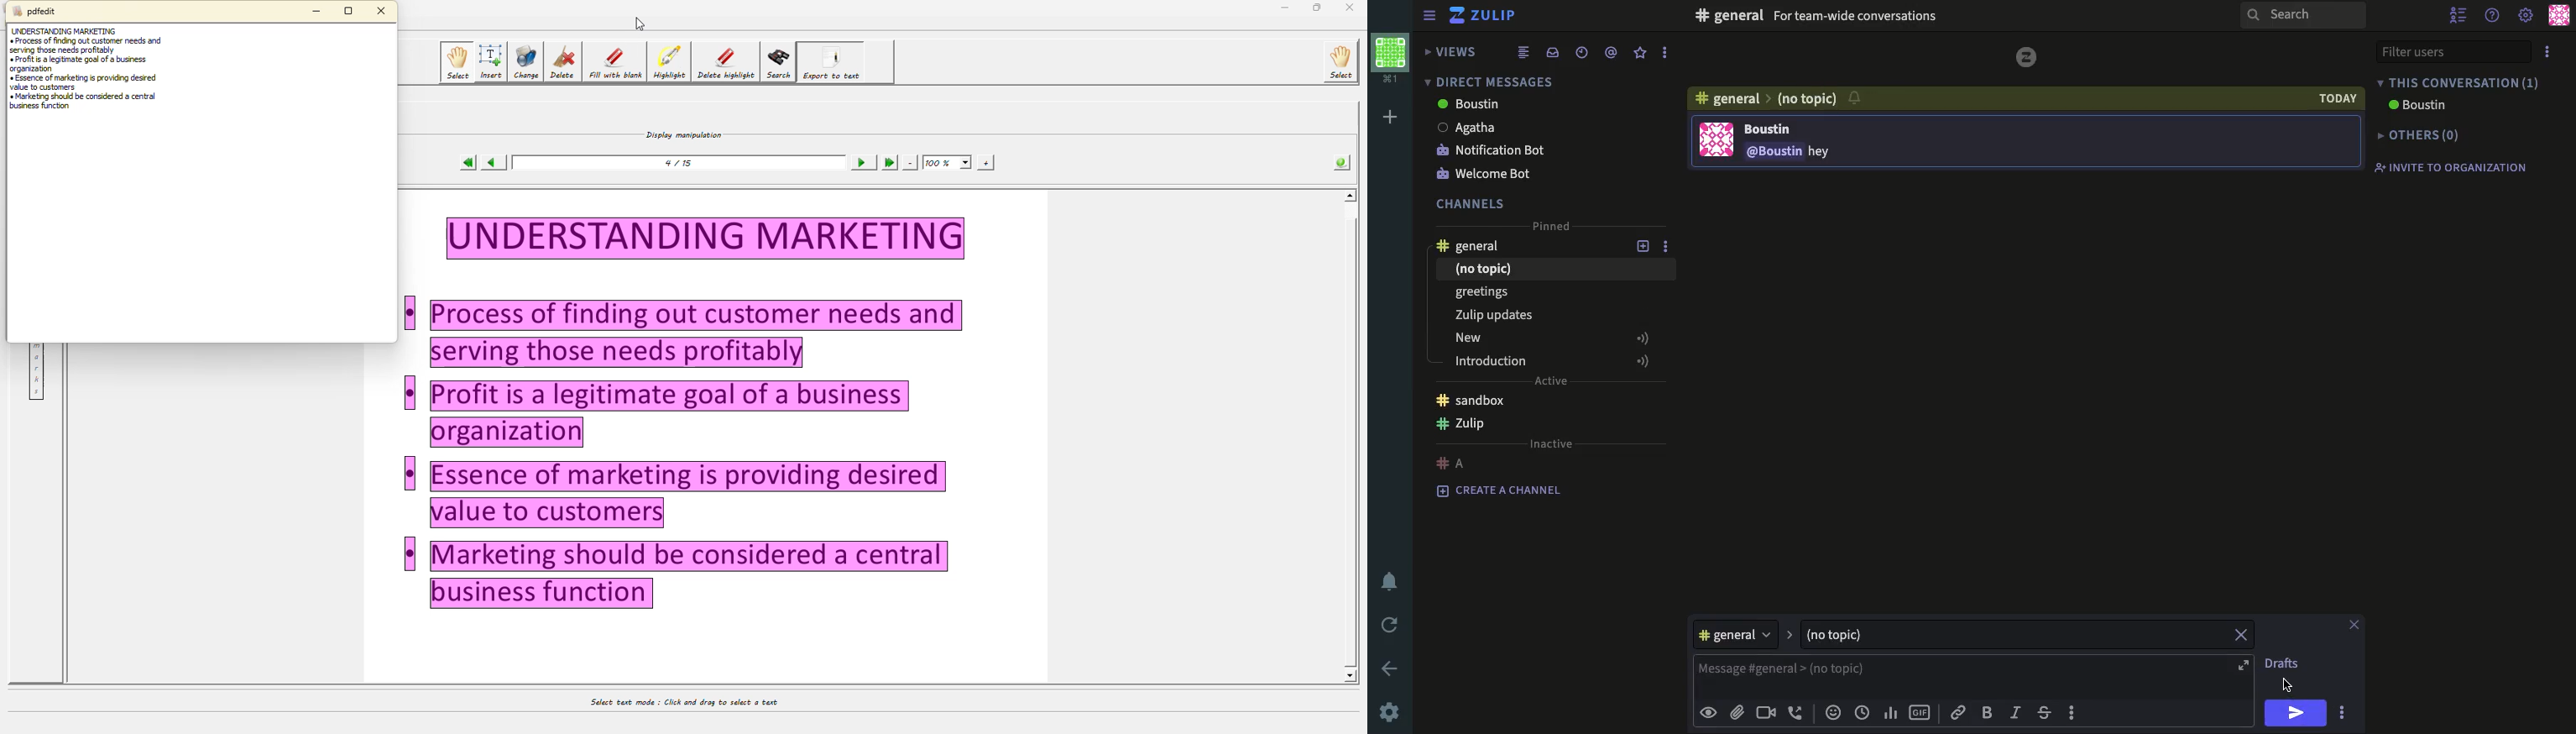 Image resolution: width=2576 pixels, height=756 pixels. What do you see at coordinates (2526, 17) in the screenshot?
I see `settings` at bounding box center [2526, 17].